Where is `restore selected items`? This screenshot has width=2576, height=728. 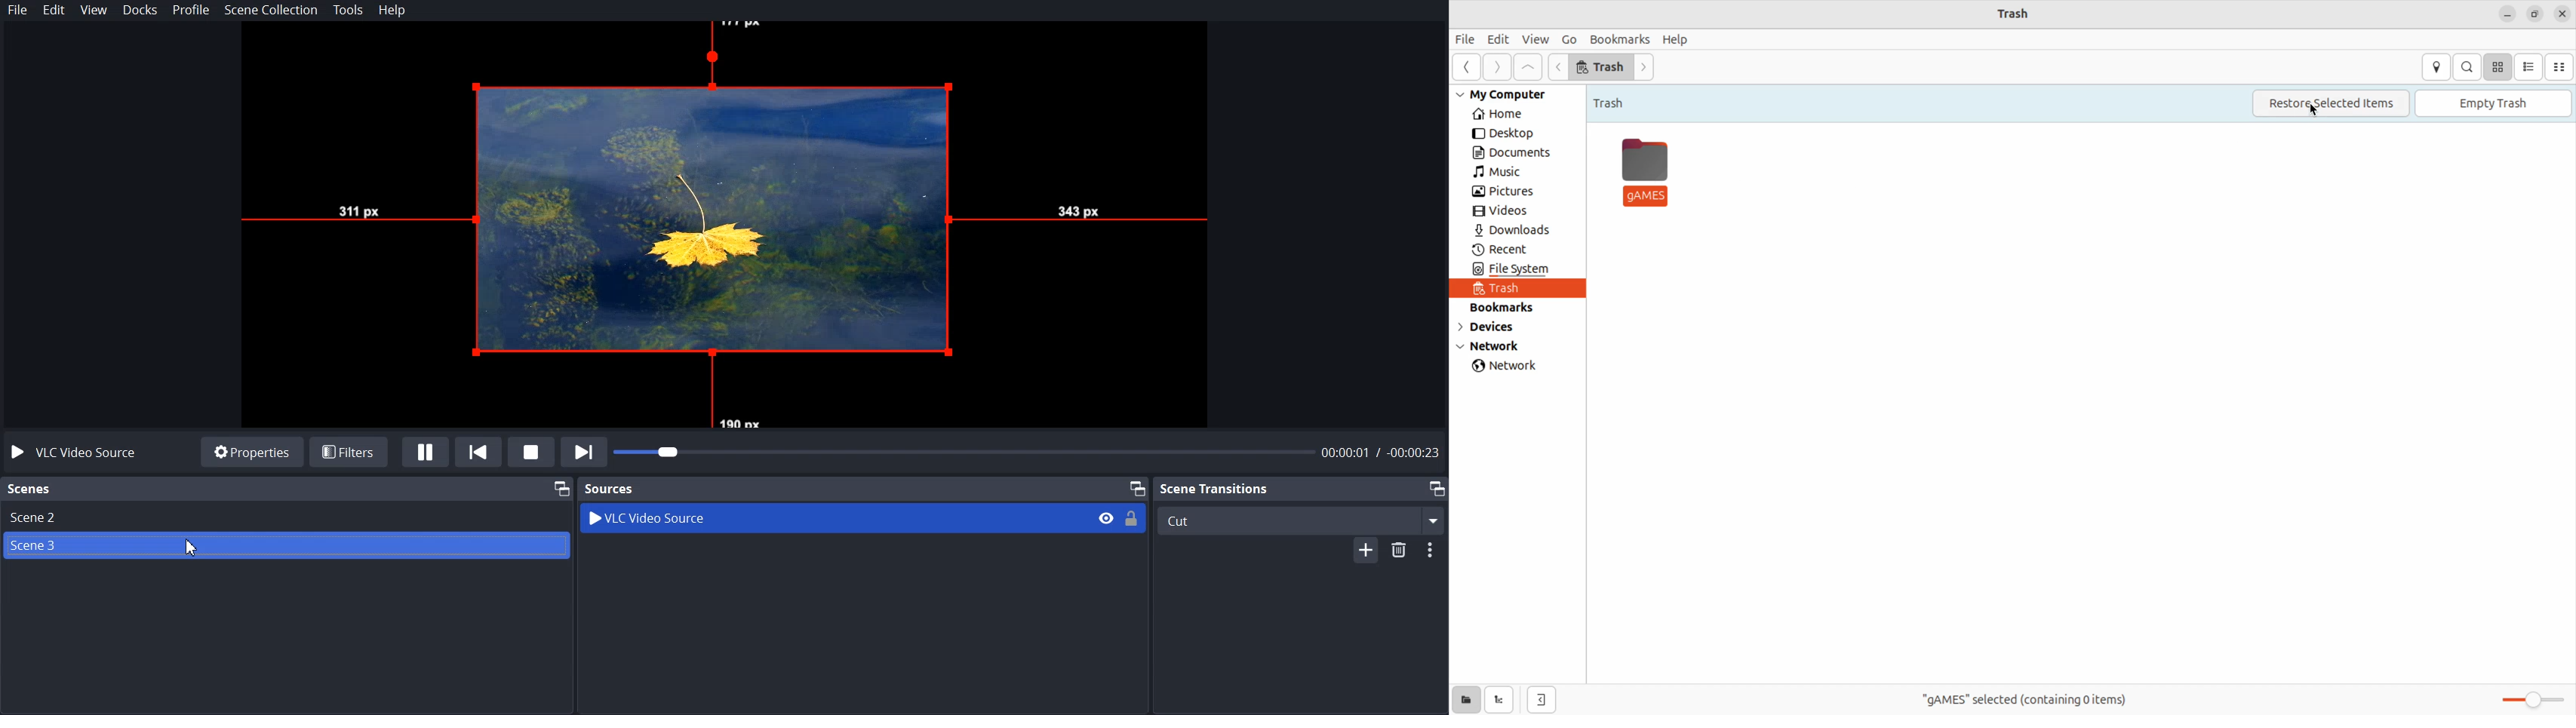
restore selected items is located at coordinates (2330, 104).